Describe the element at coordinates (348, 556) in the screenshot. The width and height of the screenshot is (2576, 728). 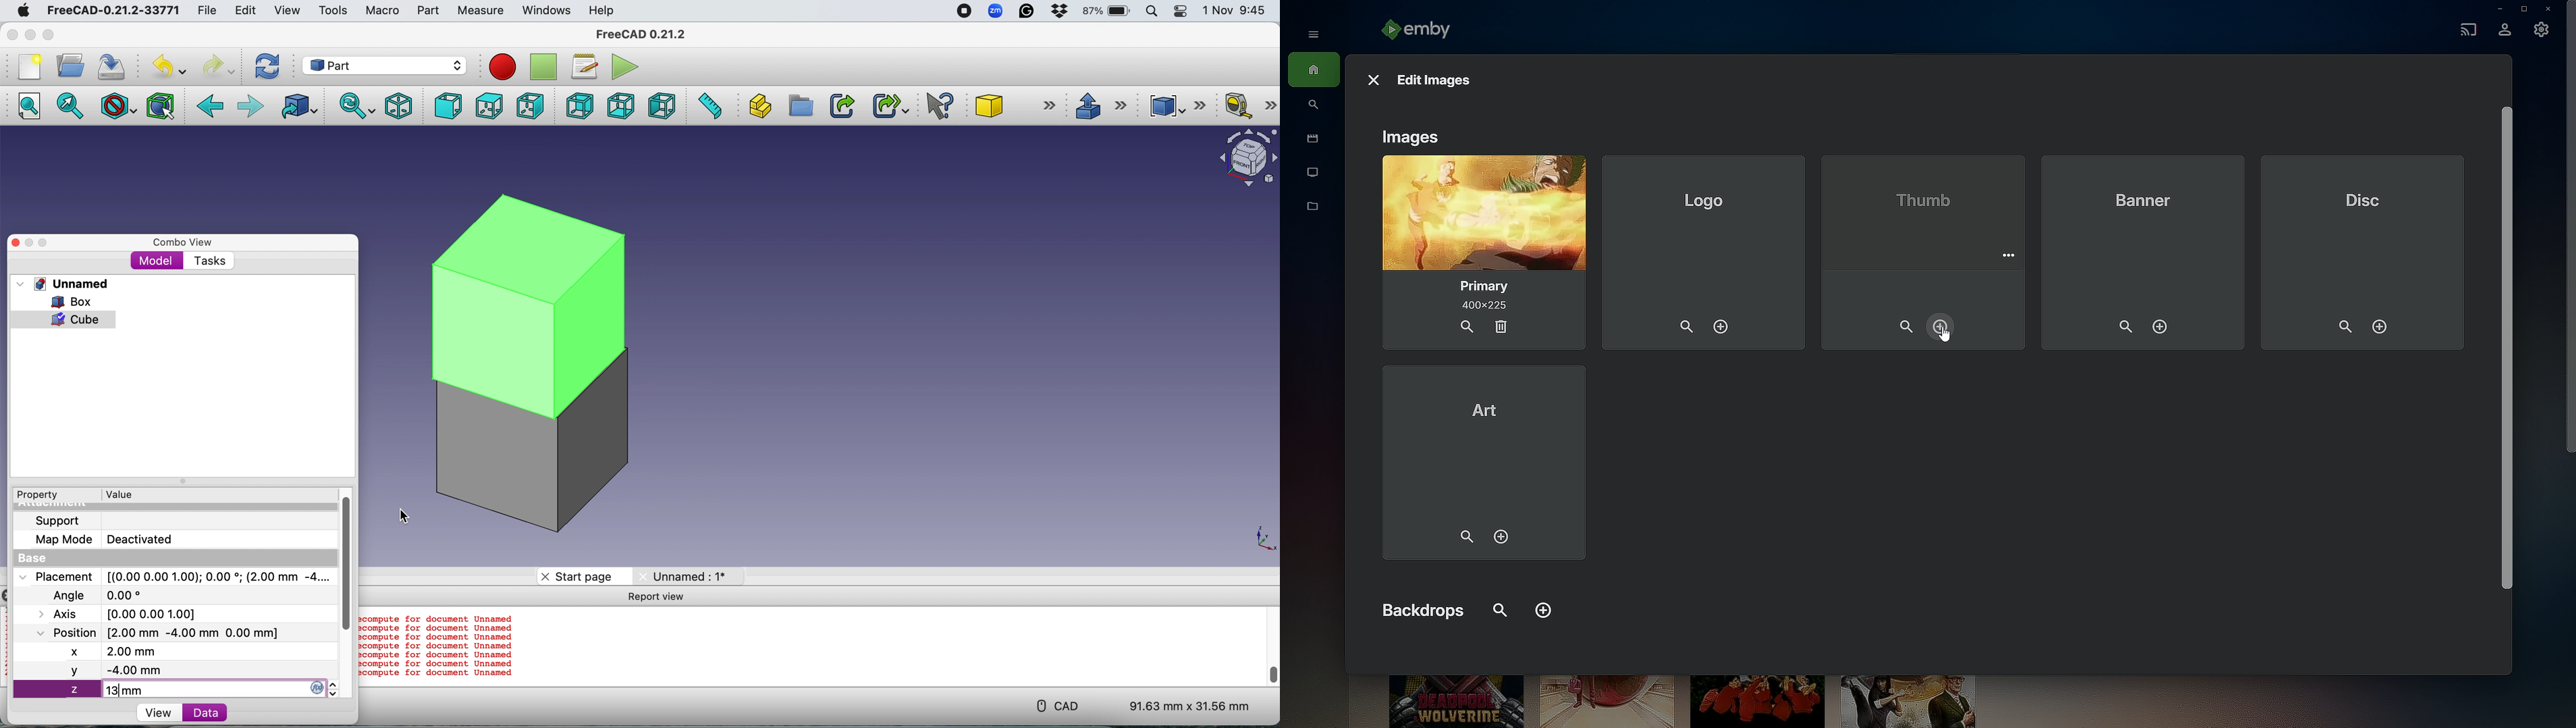
I see `vertical scroll bar` at that location.